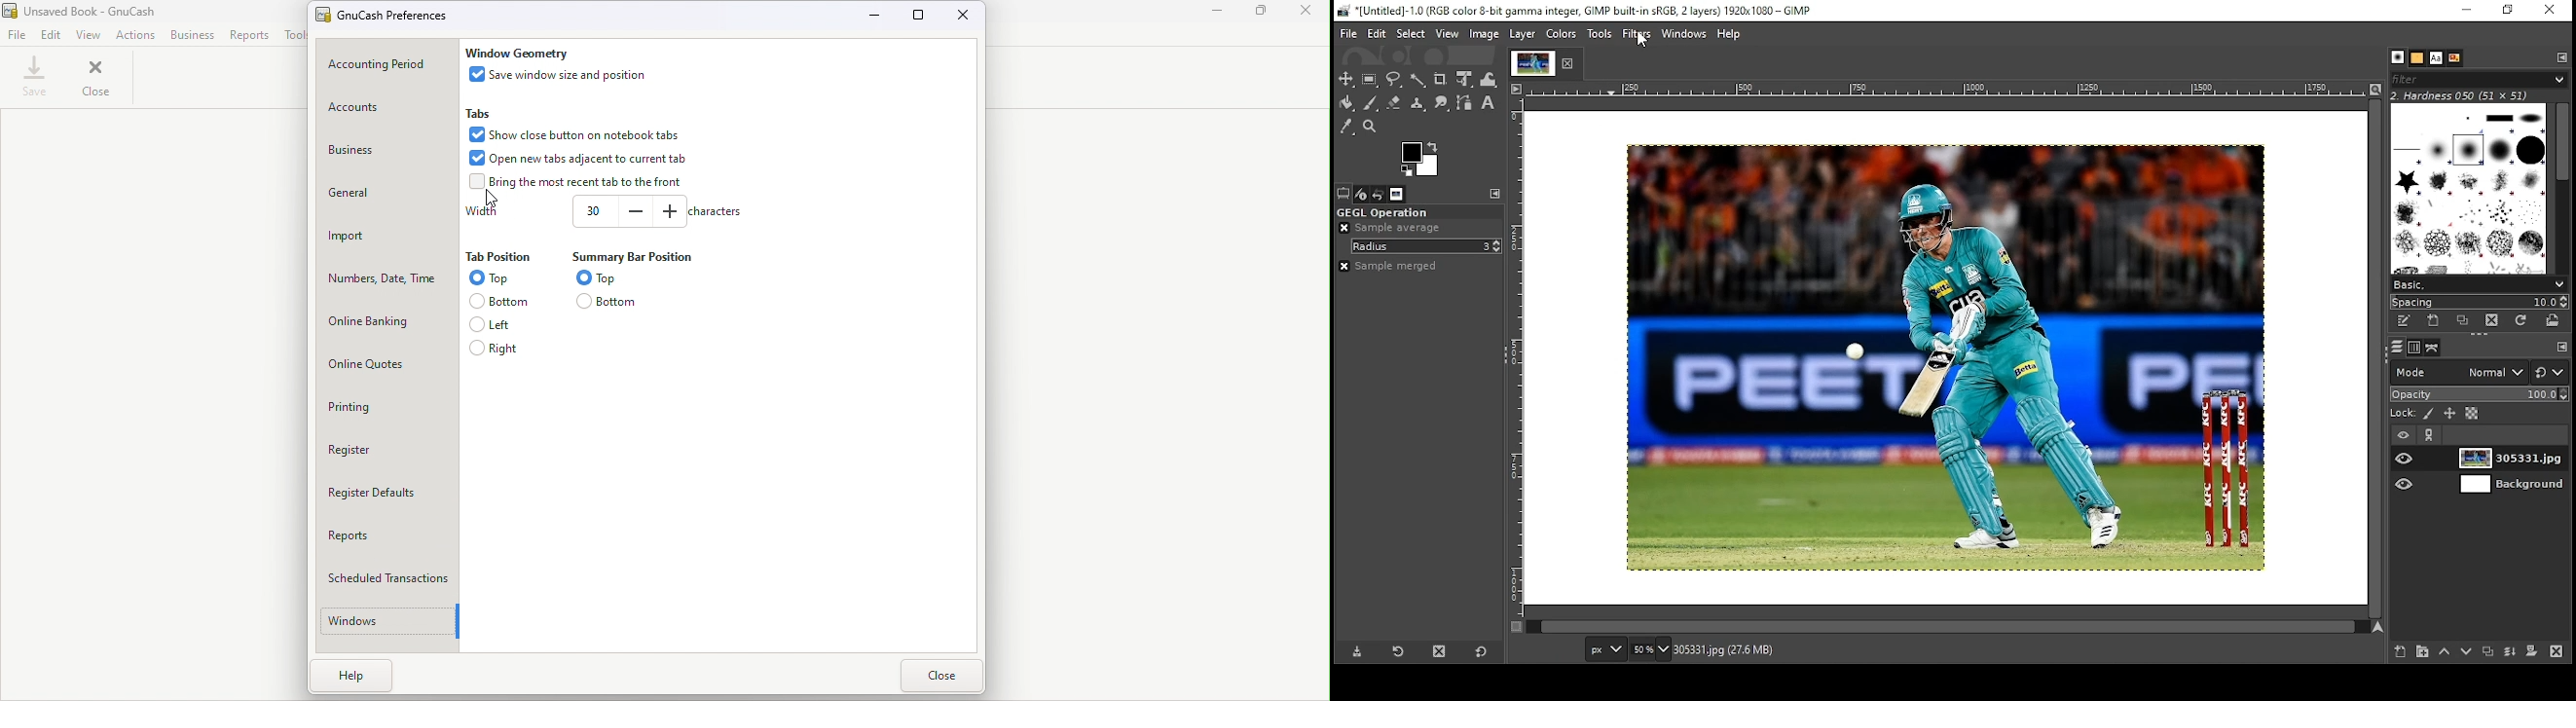 The image size is (2576, 728). Describe the element at coordinates (2511, 653) in the screenshot. I see `merge layer` at that location.